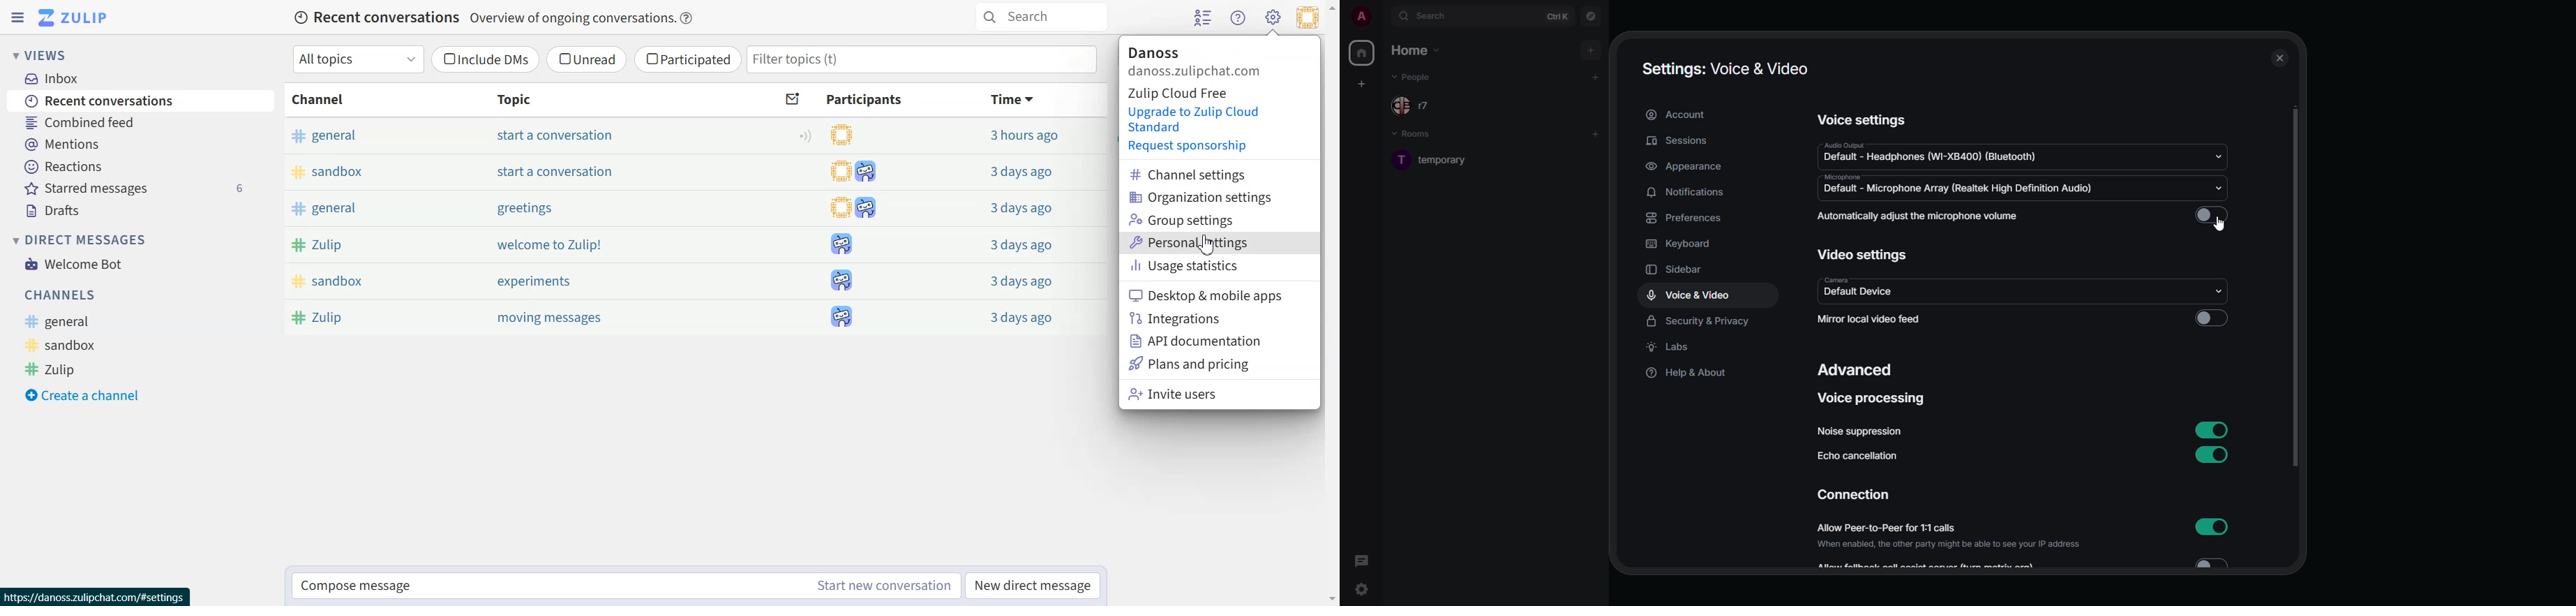 This screenshot has height=616, width=2576. I want to click on All topics, so click(359, 60).